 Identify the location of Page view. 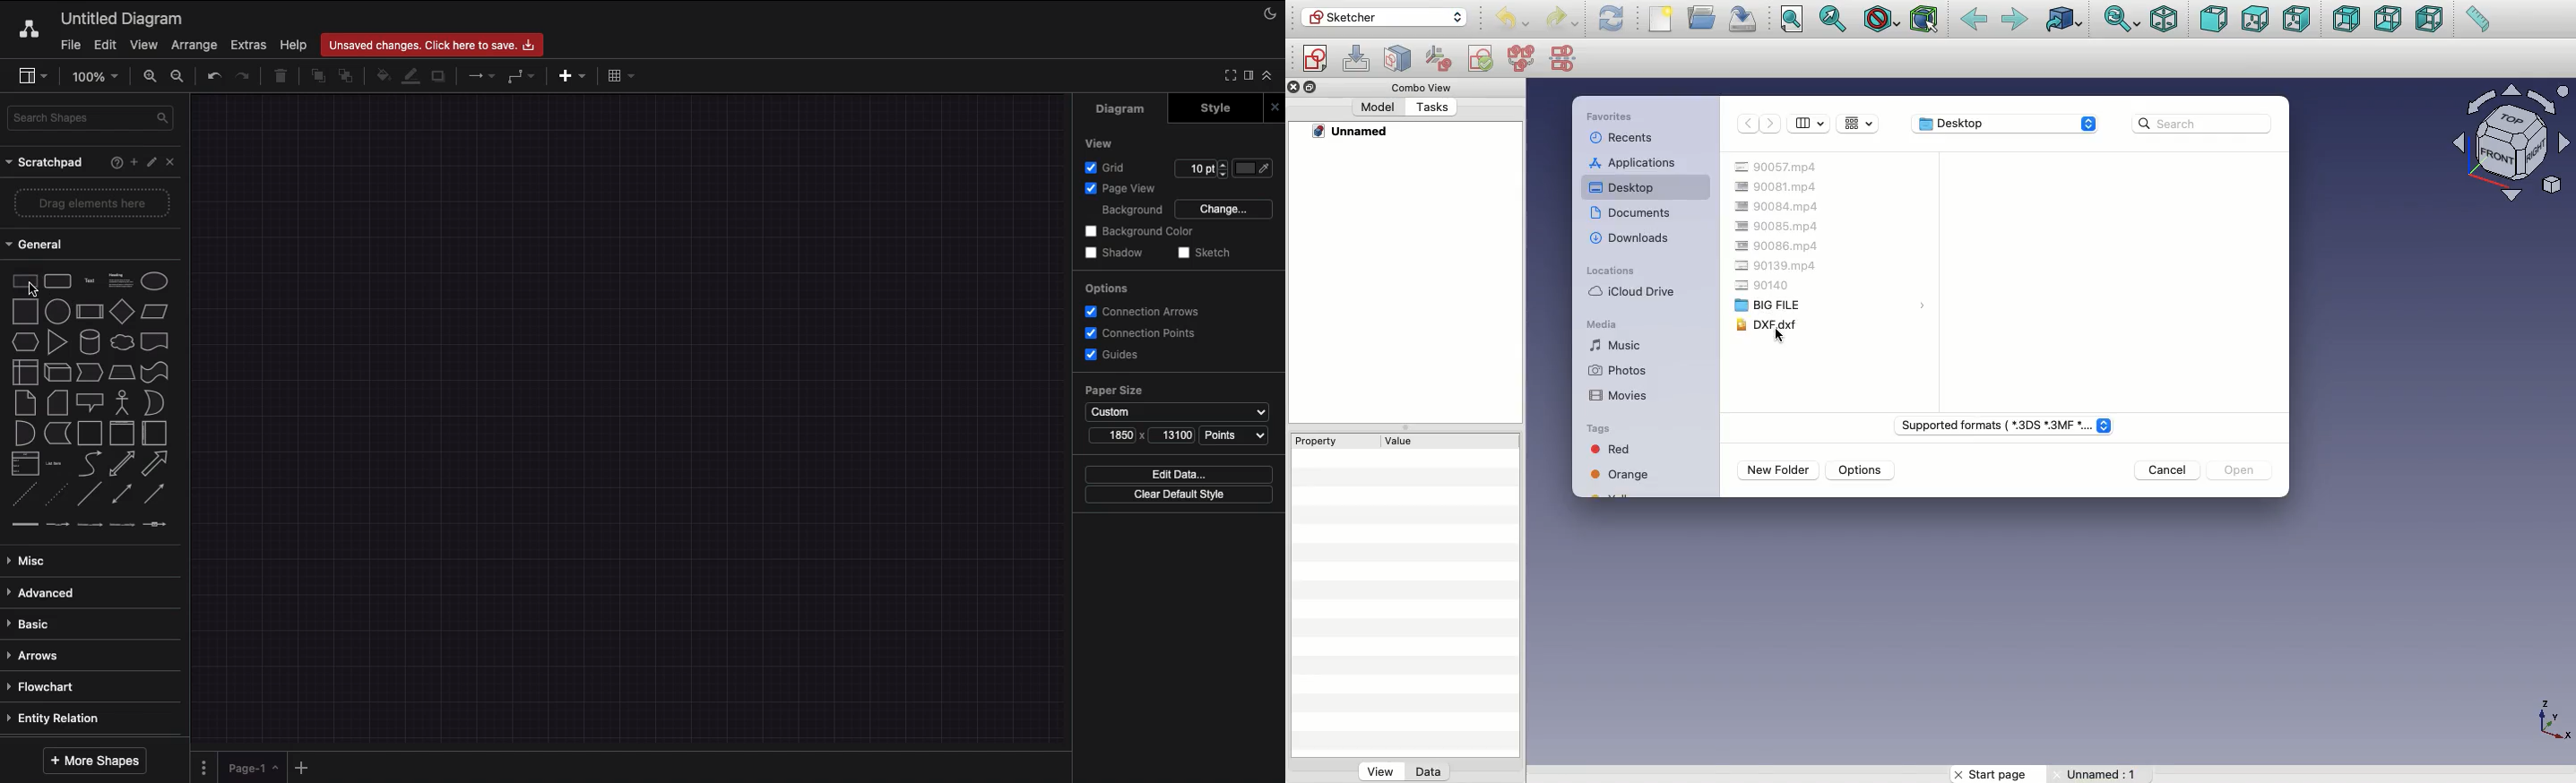
(1129, 189).